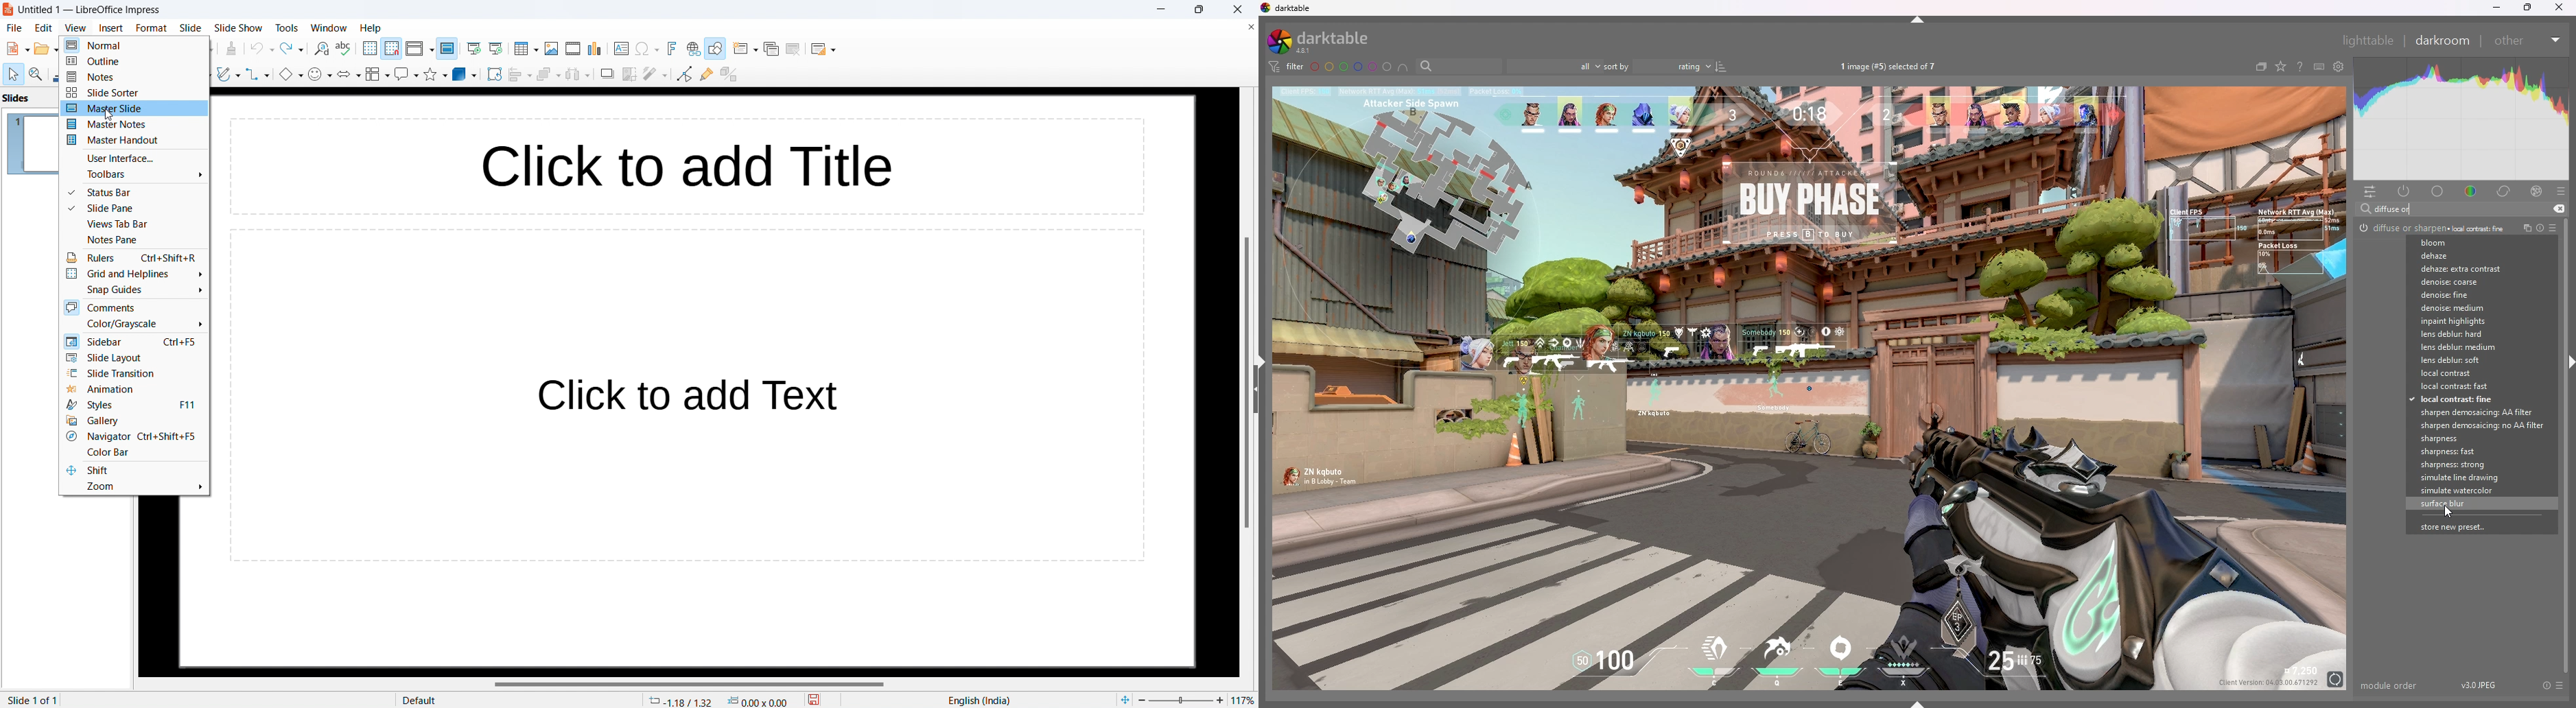  I want to click on scroll bar, so click(2566, 444).